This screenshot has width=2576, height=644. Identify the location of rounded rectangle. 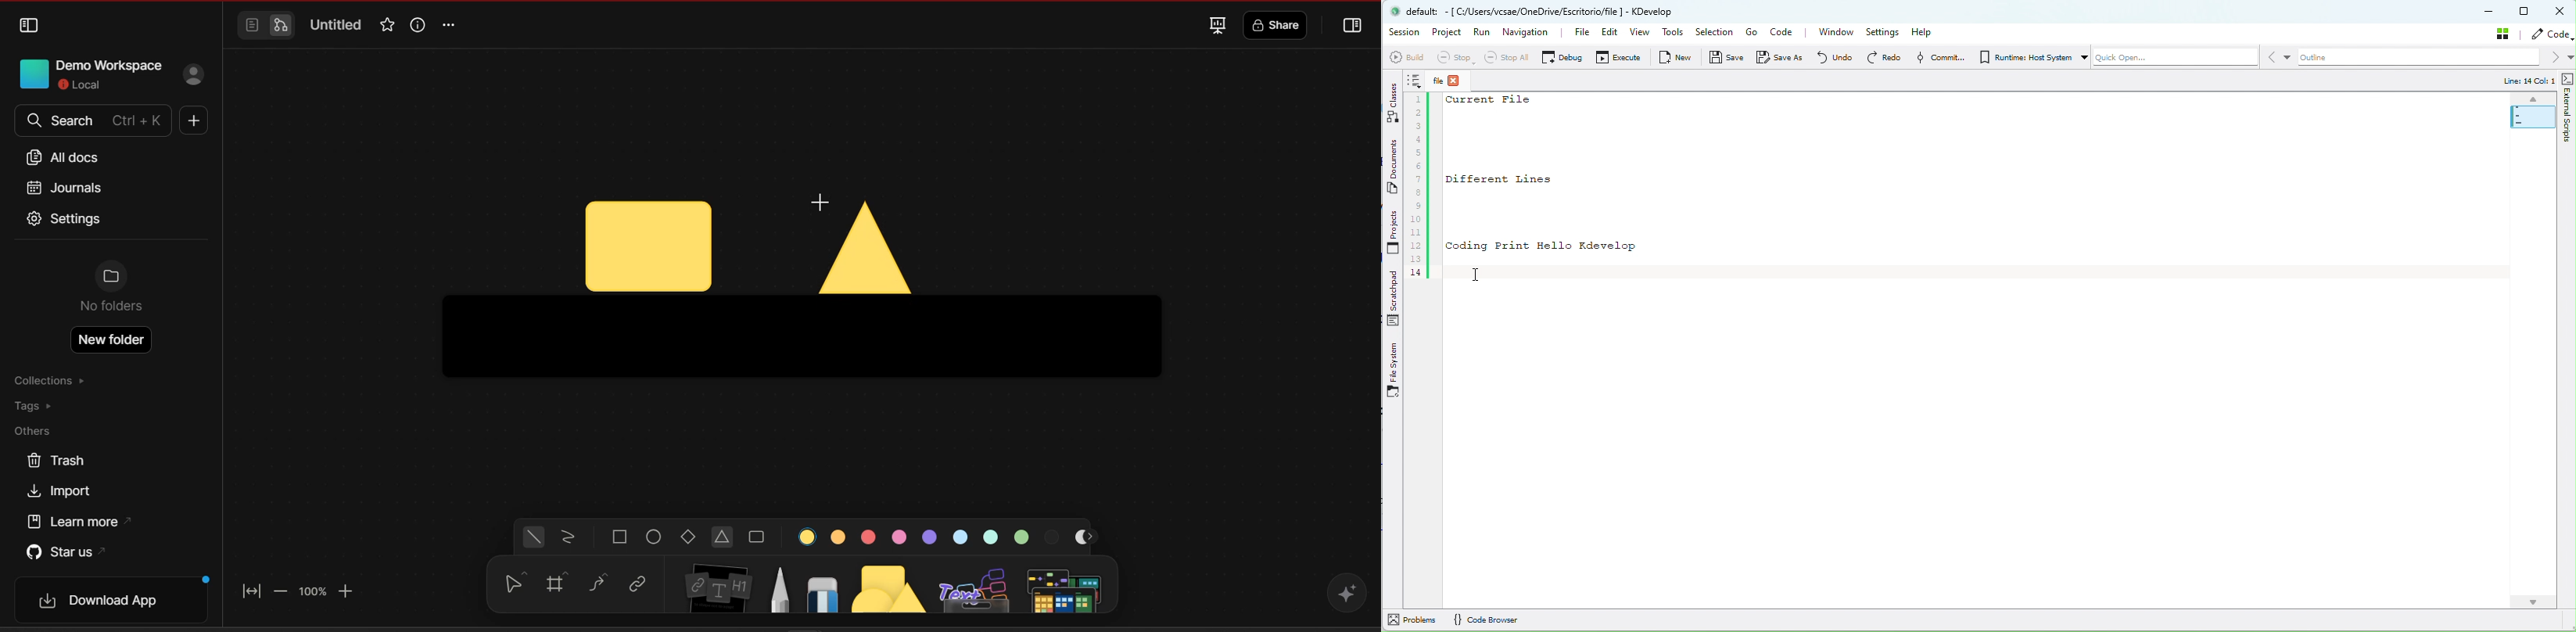
(757, 538).